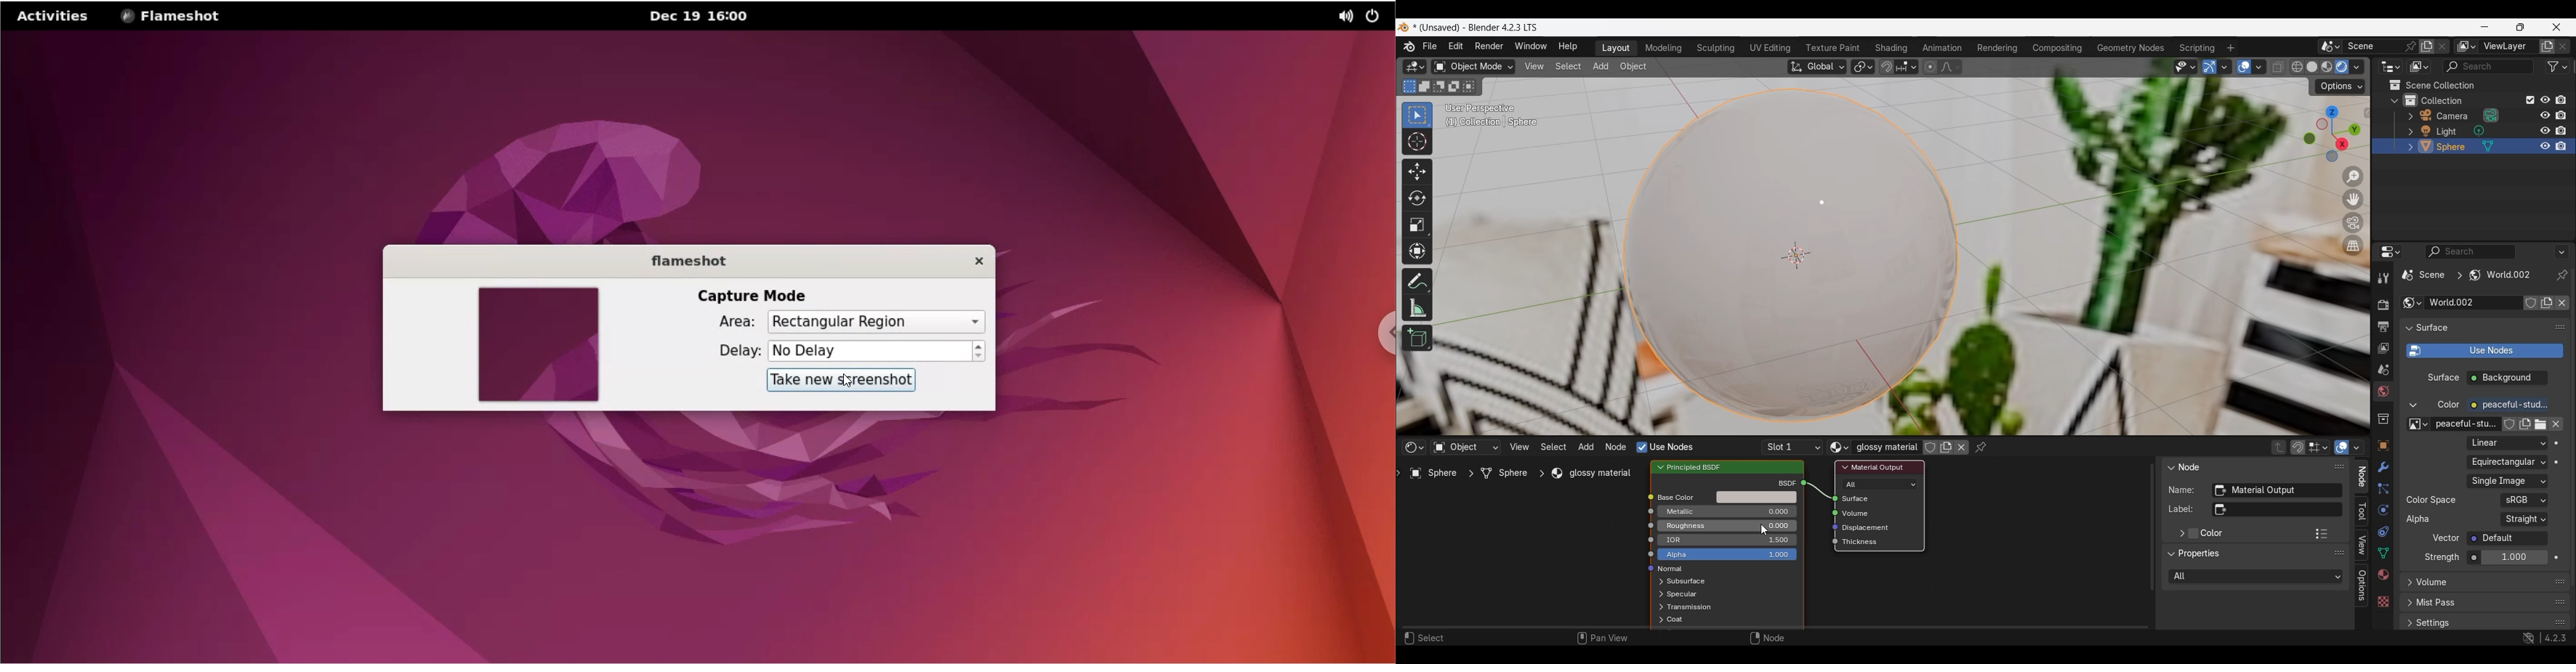 This screenshot has height=672, width=2576. Describe the element at coordinates (2357, 67) in the screenshot. I see `Viewport shading options` at that location.